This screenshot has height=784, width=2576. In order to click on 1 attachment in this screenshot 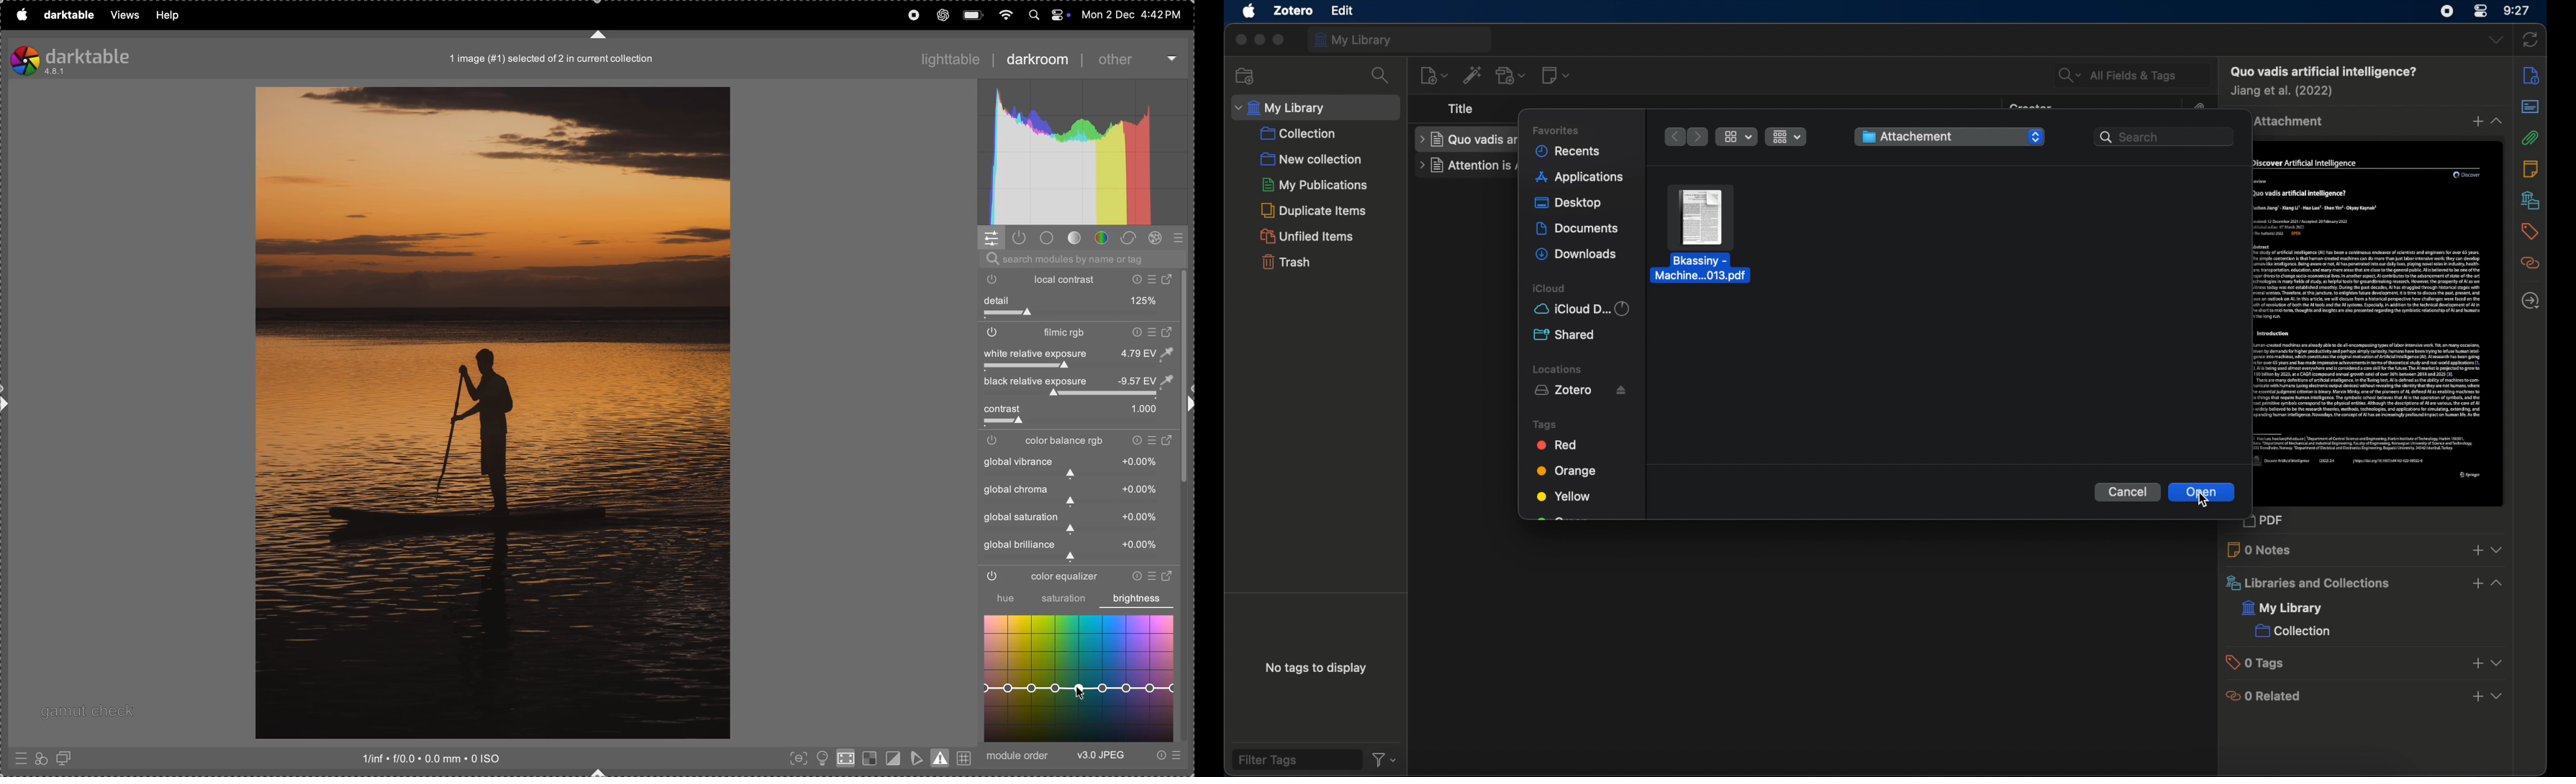, I will do `click(2290, 122)`.